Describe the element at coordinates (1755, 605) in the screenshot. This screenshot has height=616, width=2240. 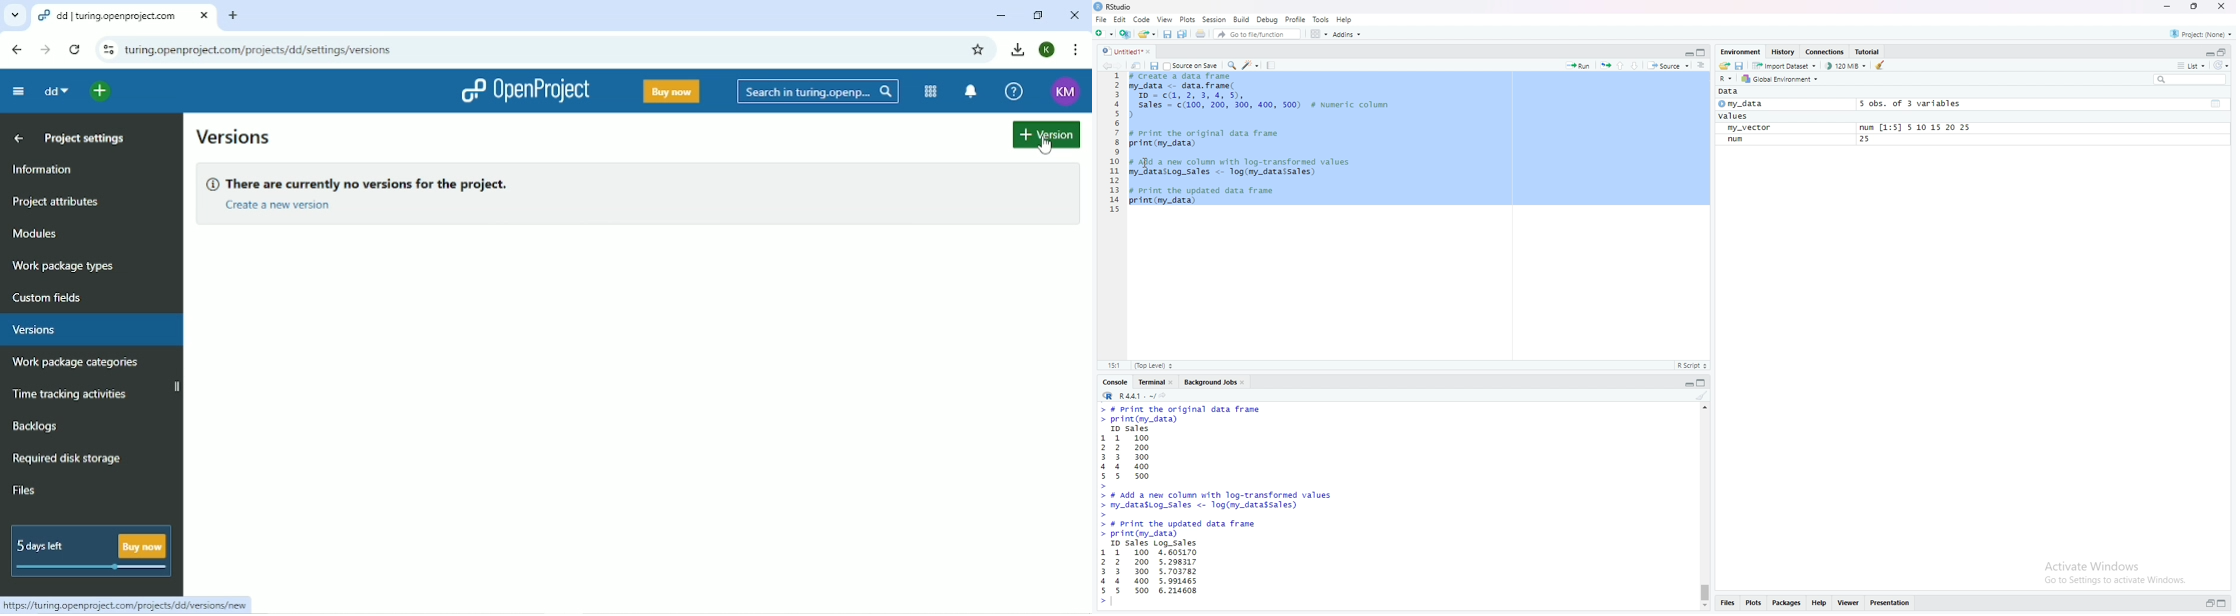
I see `plots` at that location.